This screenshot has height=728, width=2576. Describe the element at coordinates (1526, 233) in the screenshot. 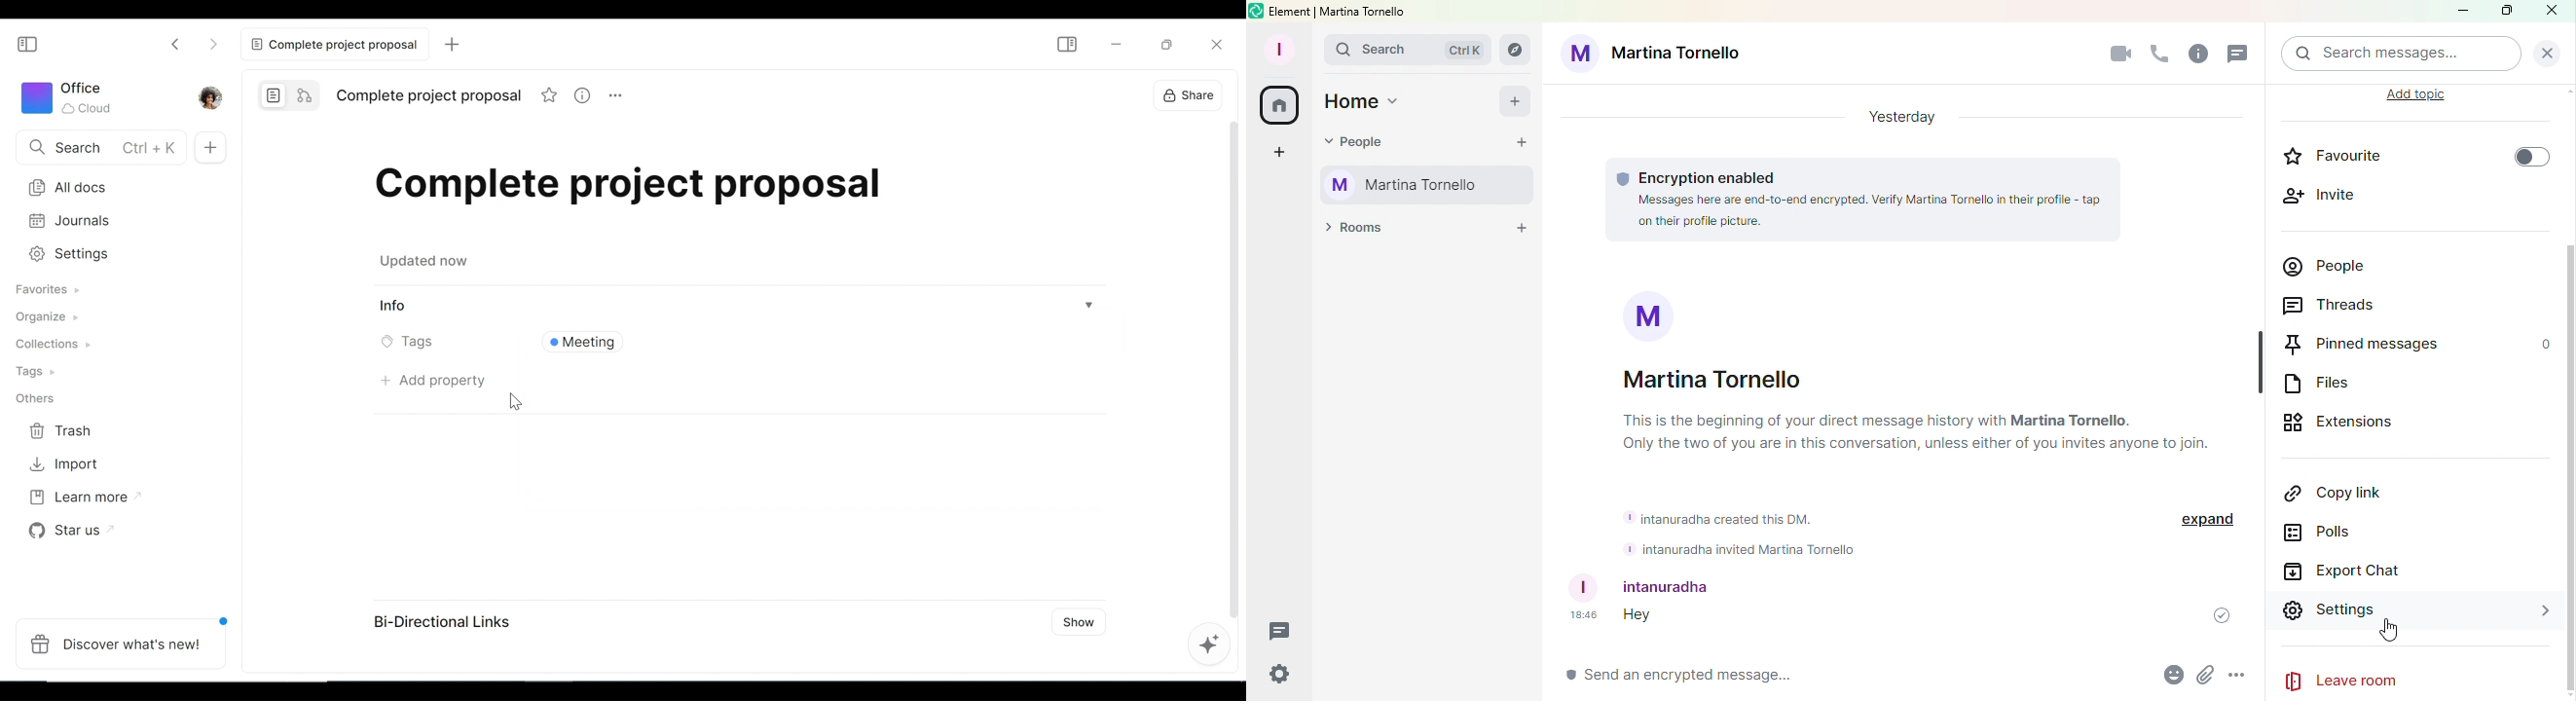

I see `Add a room` at that location.